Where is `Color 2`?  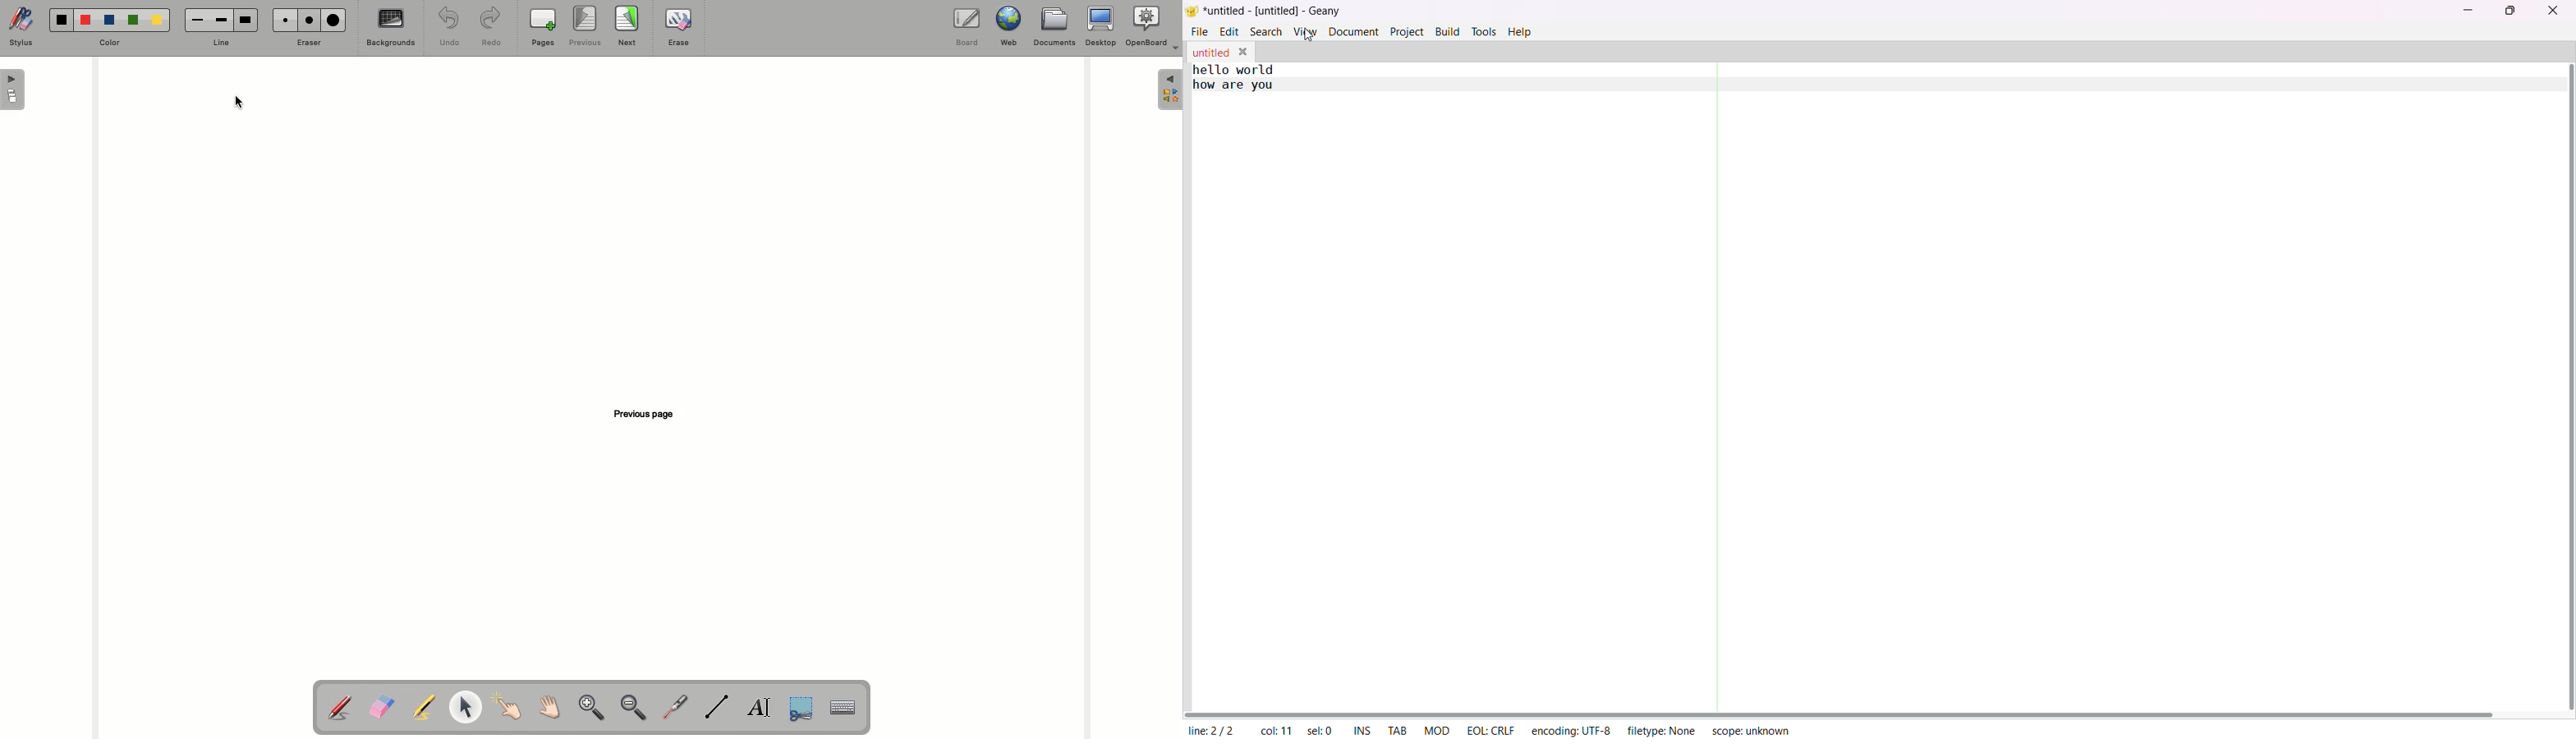 Color 2 is located at coordinates (85, 21).